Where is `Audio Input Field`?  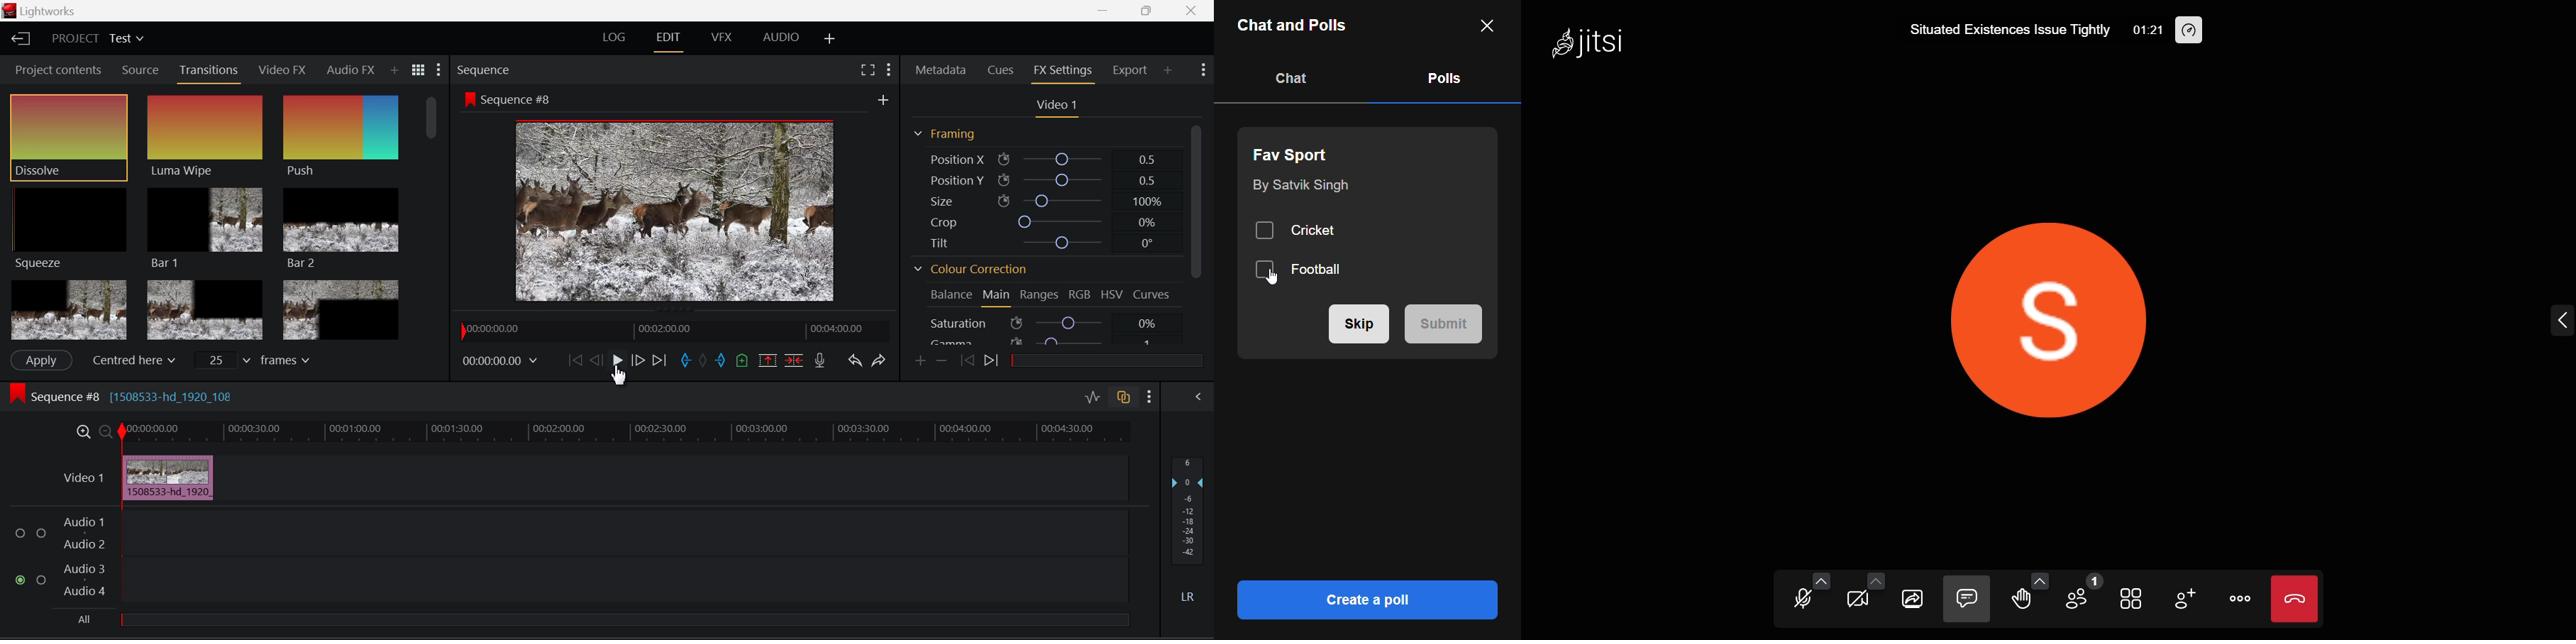 Audio Input Field is located at coordinates (622, 532).